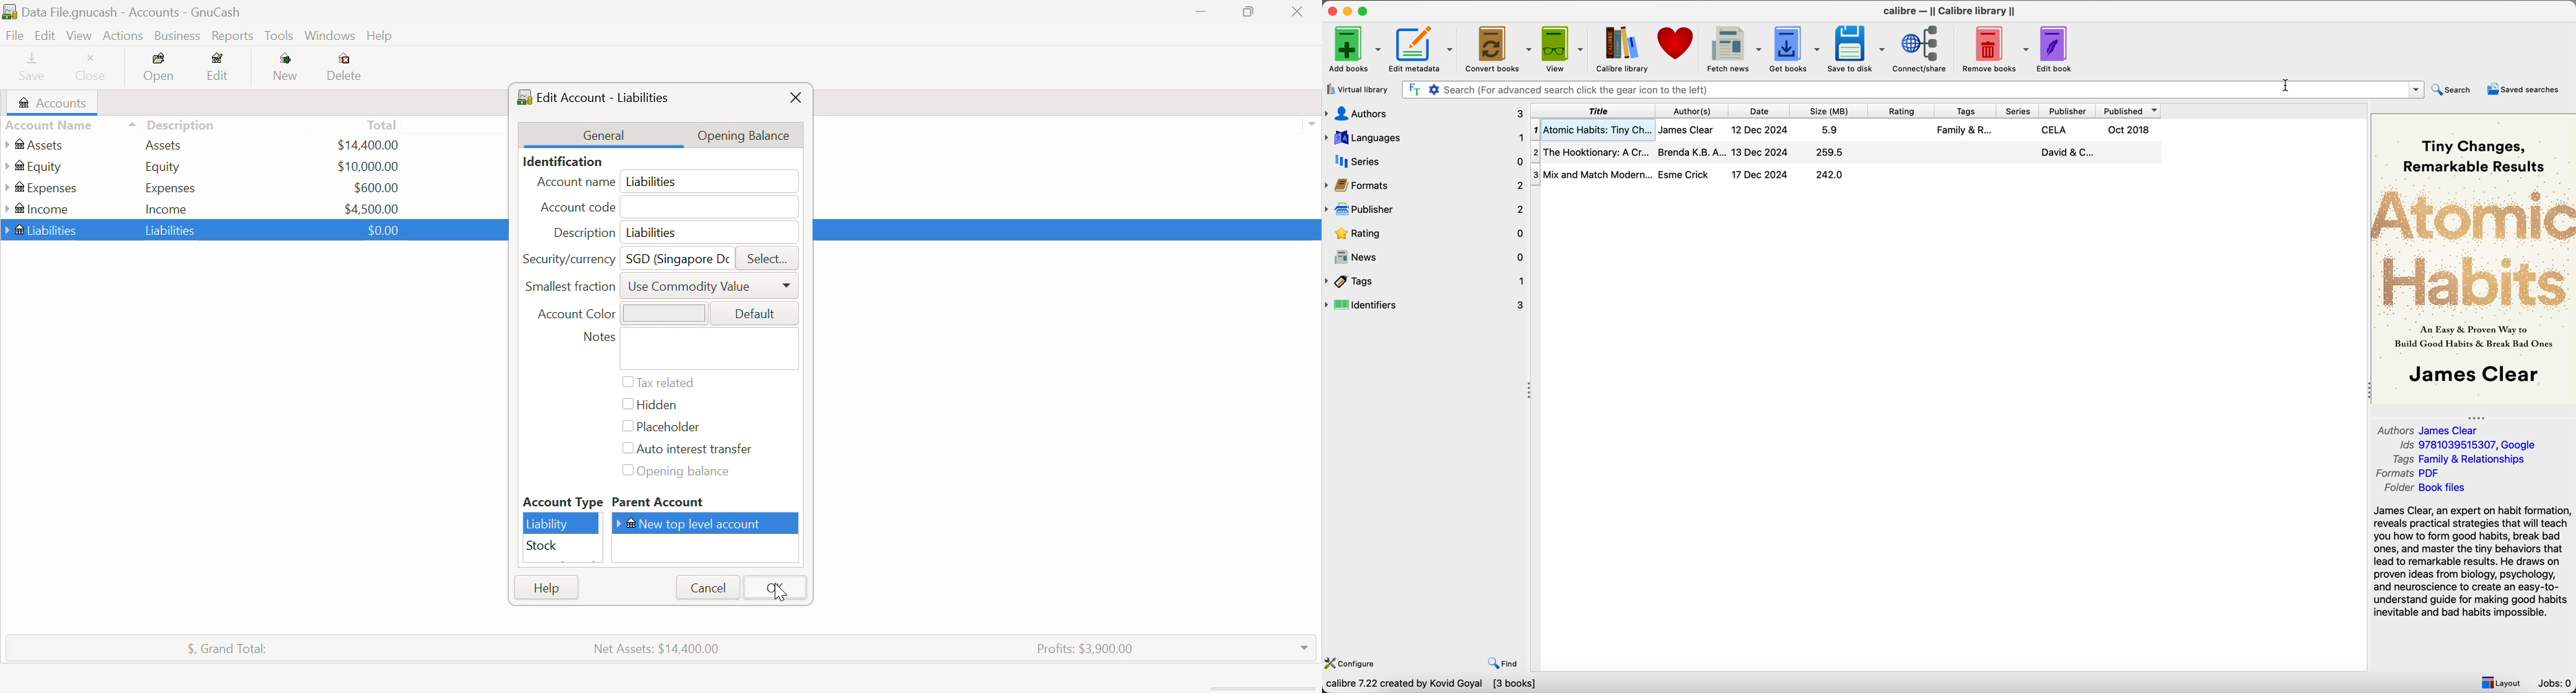 Image resolution: width=2576 pixels, height=700 pixels. I want to click on Jobs: 0, so click(2557, 684).